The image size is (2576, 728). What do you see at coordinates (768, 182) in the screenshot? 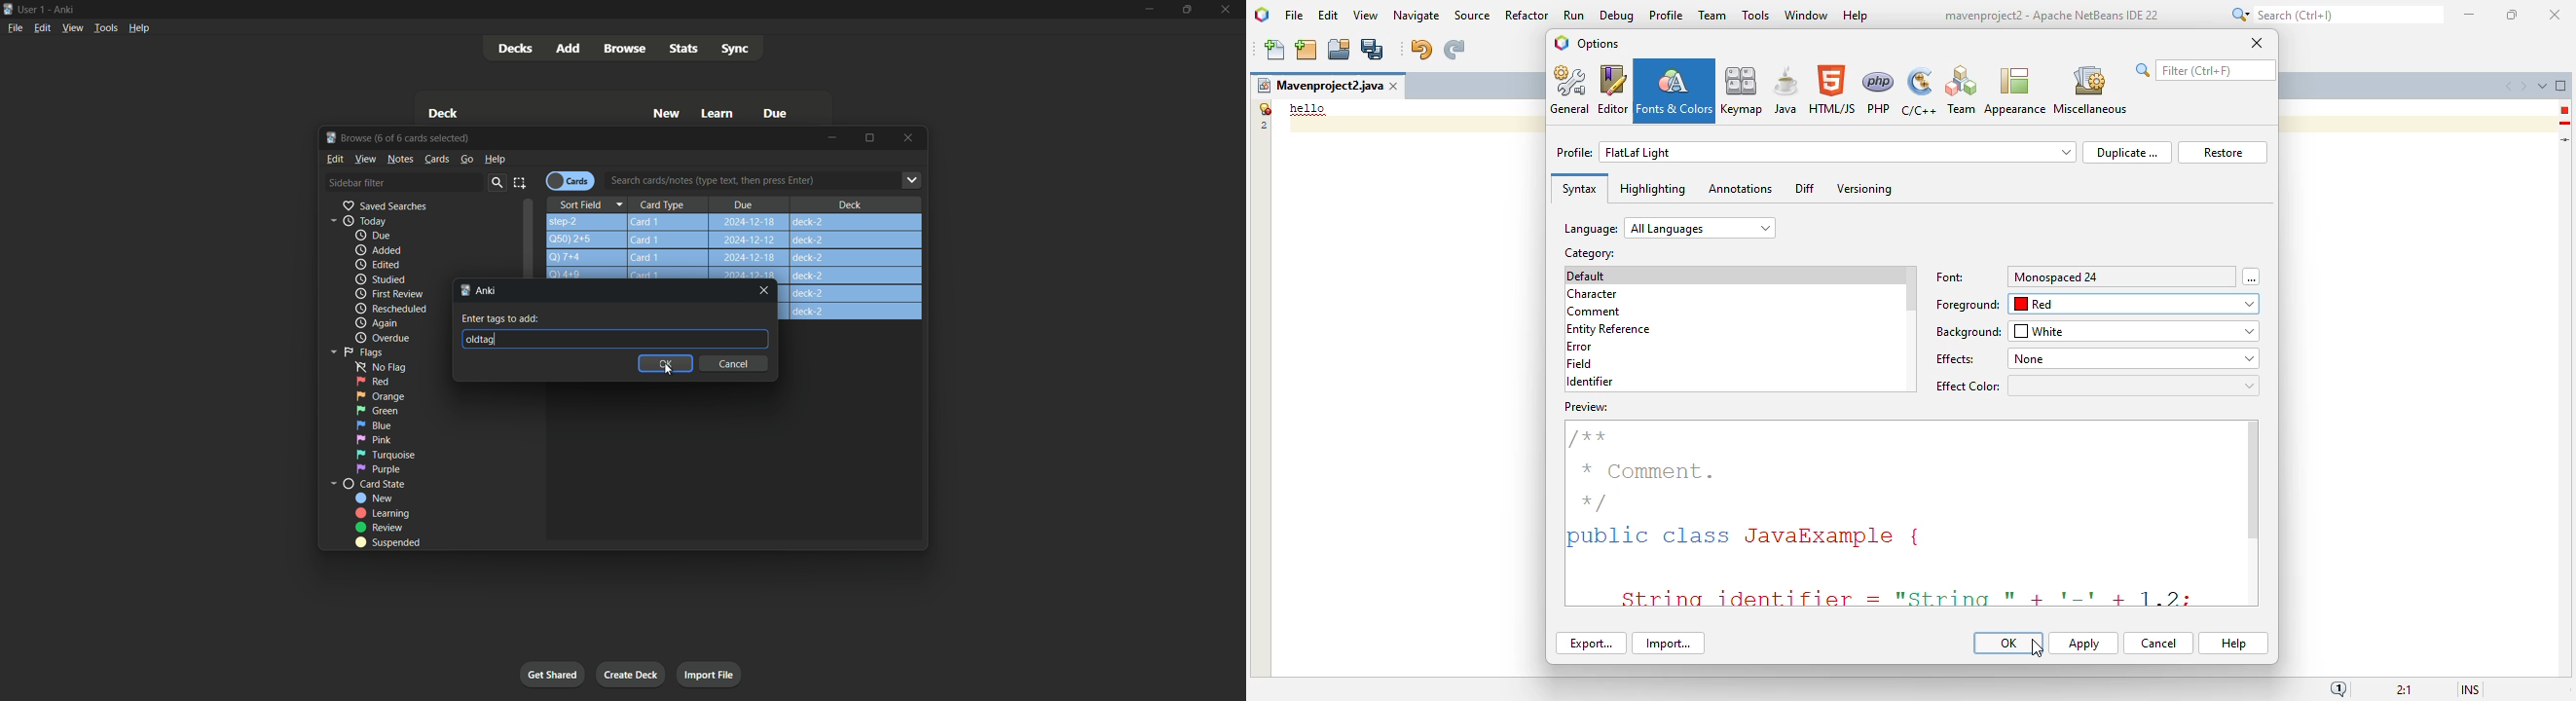
I see `Search cards/notes (type text, then press Enter)` at bounding box center [768, 182].